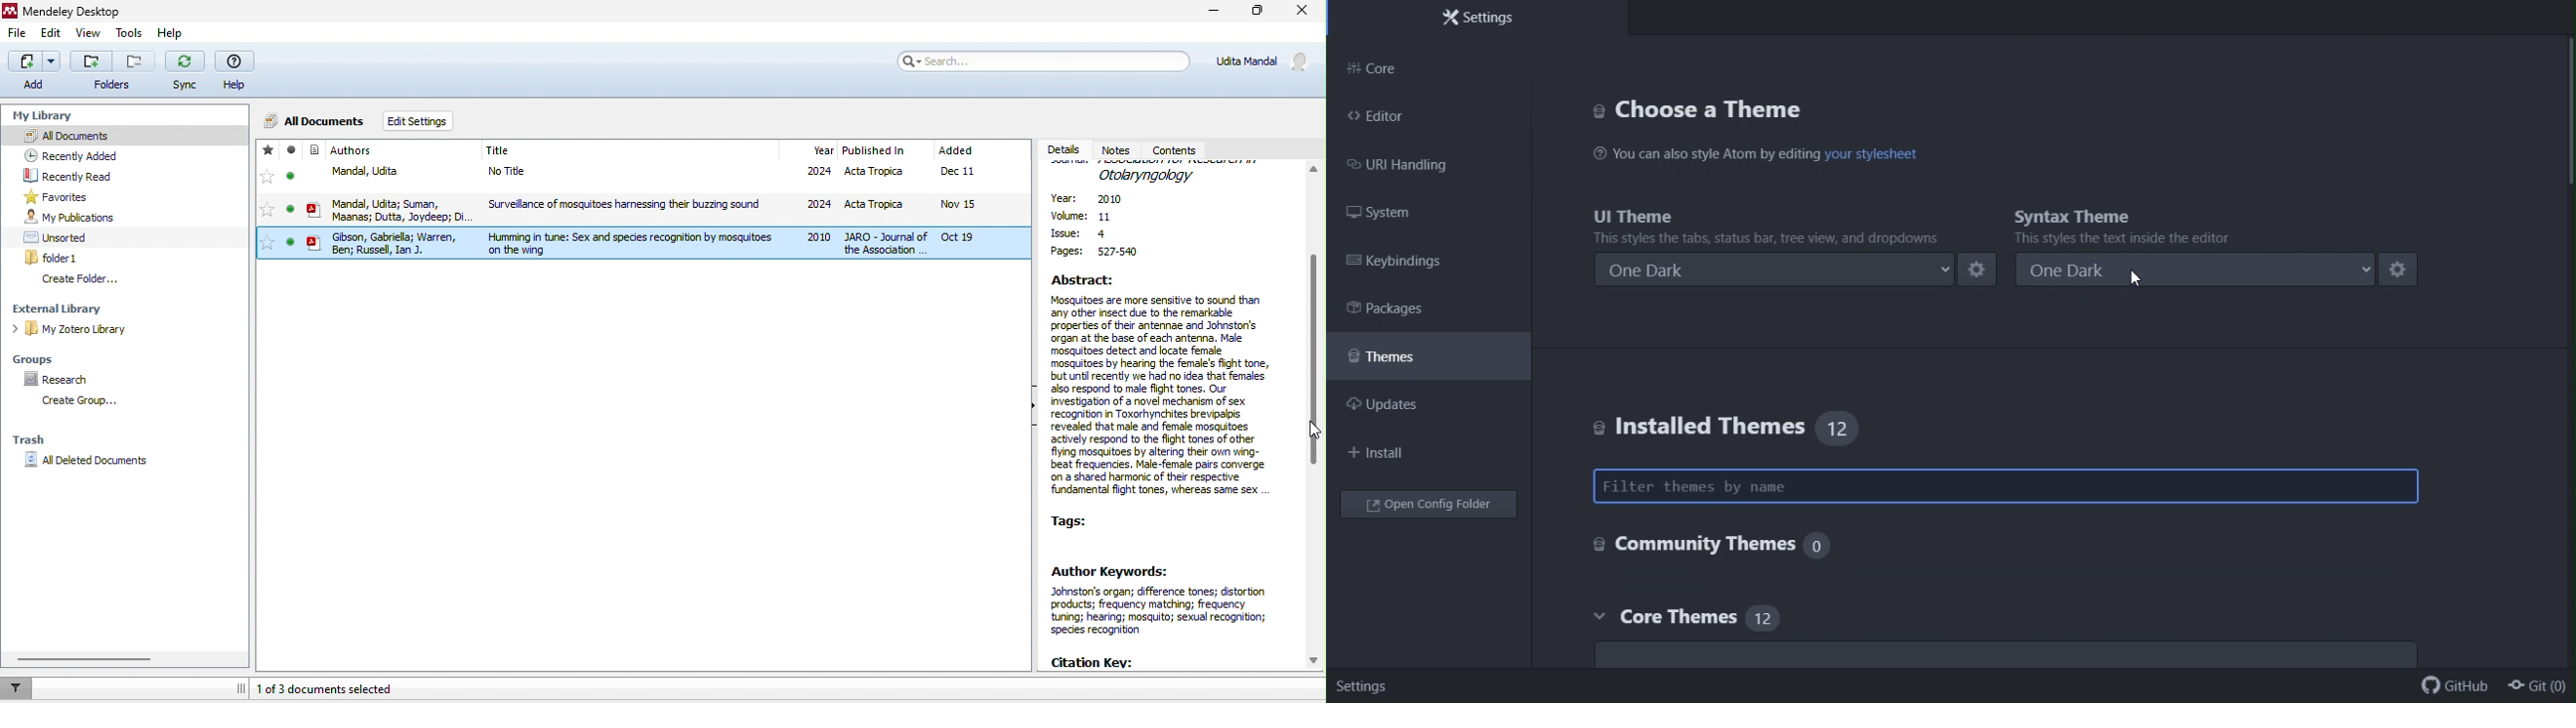 This screenshot has height=728, width=2576. Describe the element at coordinates (88, 659) in the screenshot. I see `horizontal scroll bar` at that location.